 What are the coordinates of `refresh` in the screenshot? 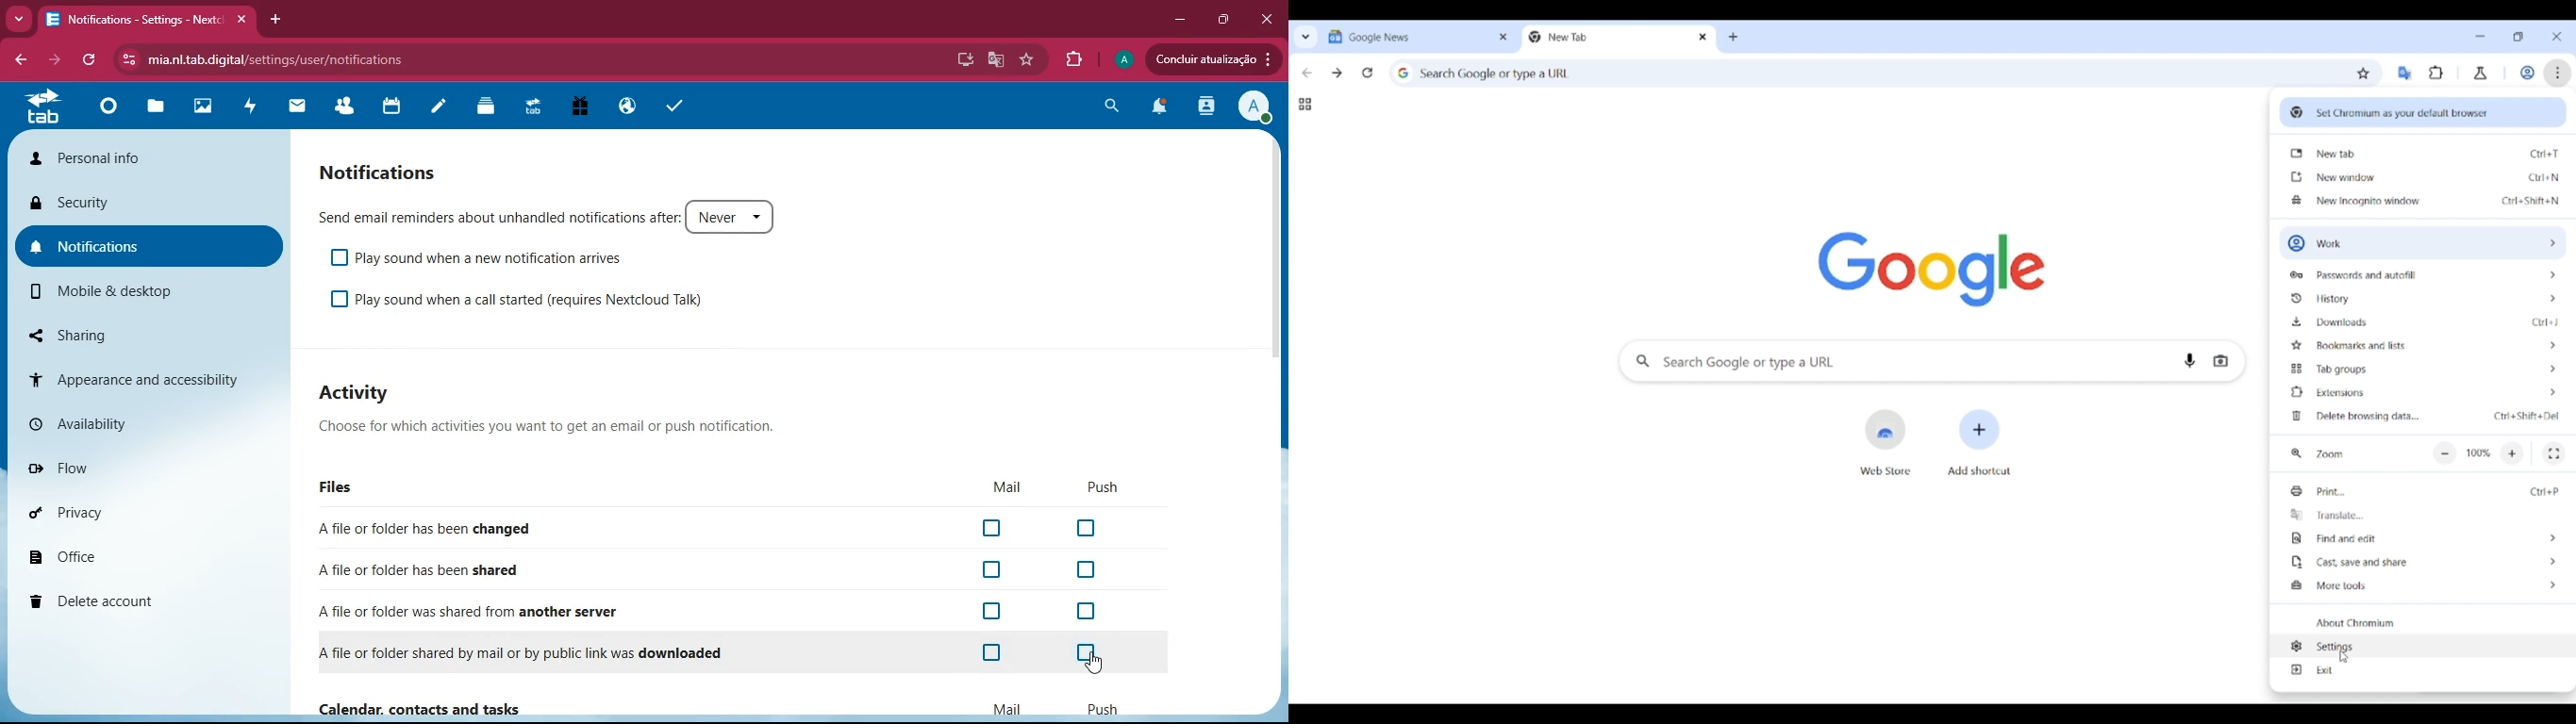 It's located at (92, 58).